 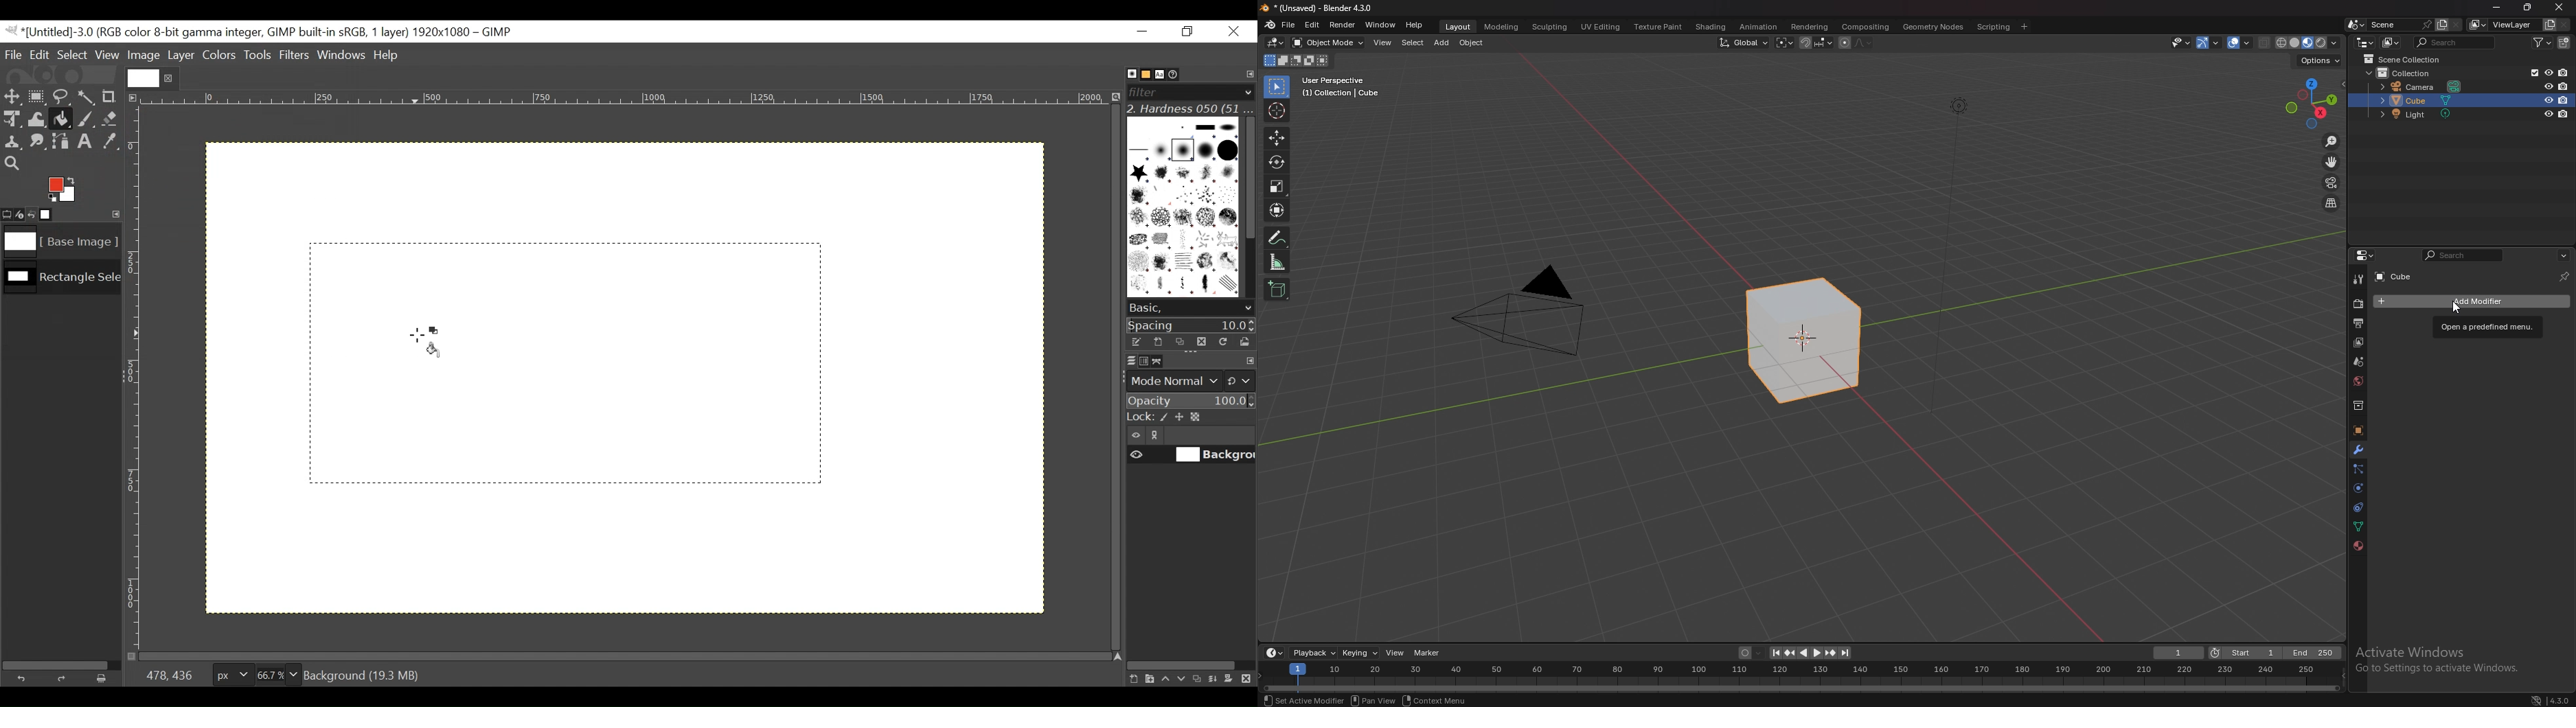 What do you see at coordinates (1136, 342) in the screenshot?
I see `Edit the brush` at bounding box center [1136, 342].